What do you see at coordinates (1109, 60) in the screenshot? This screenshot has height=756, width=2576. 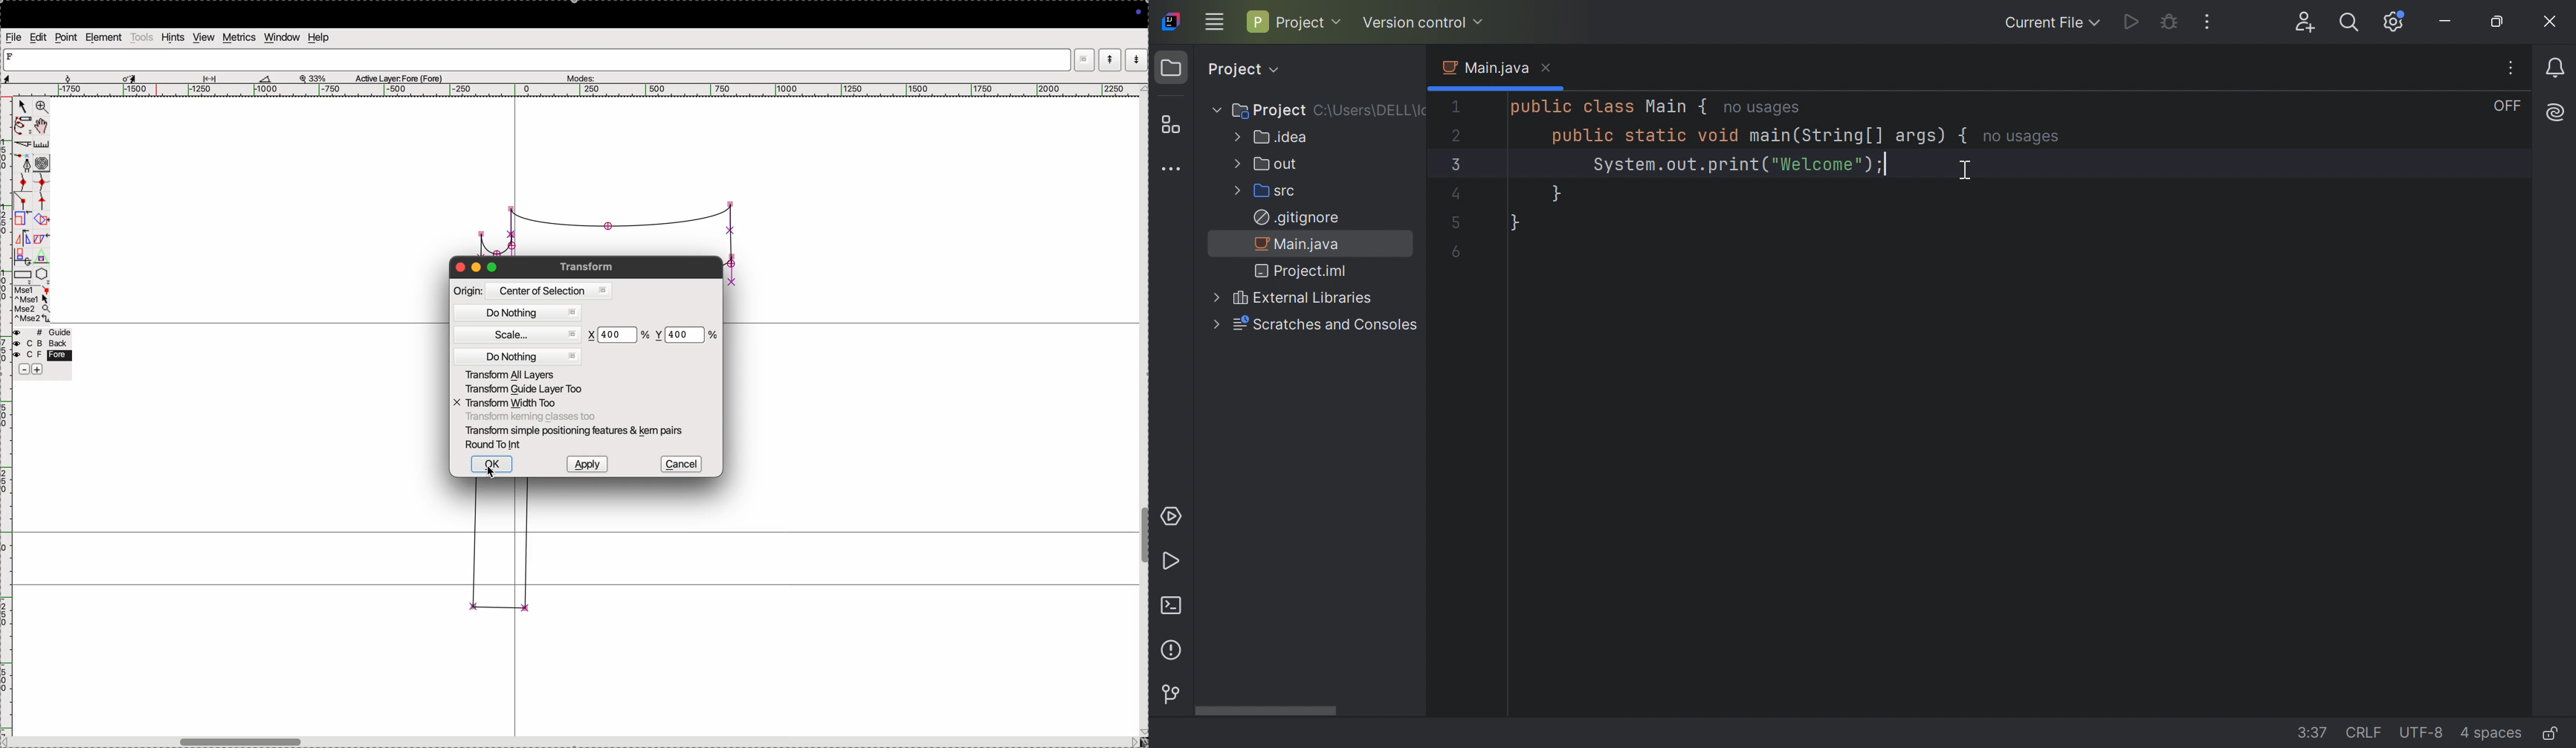 I see `mode up` at bounding box center [1109, 60].